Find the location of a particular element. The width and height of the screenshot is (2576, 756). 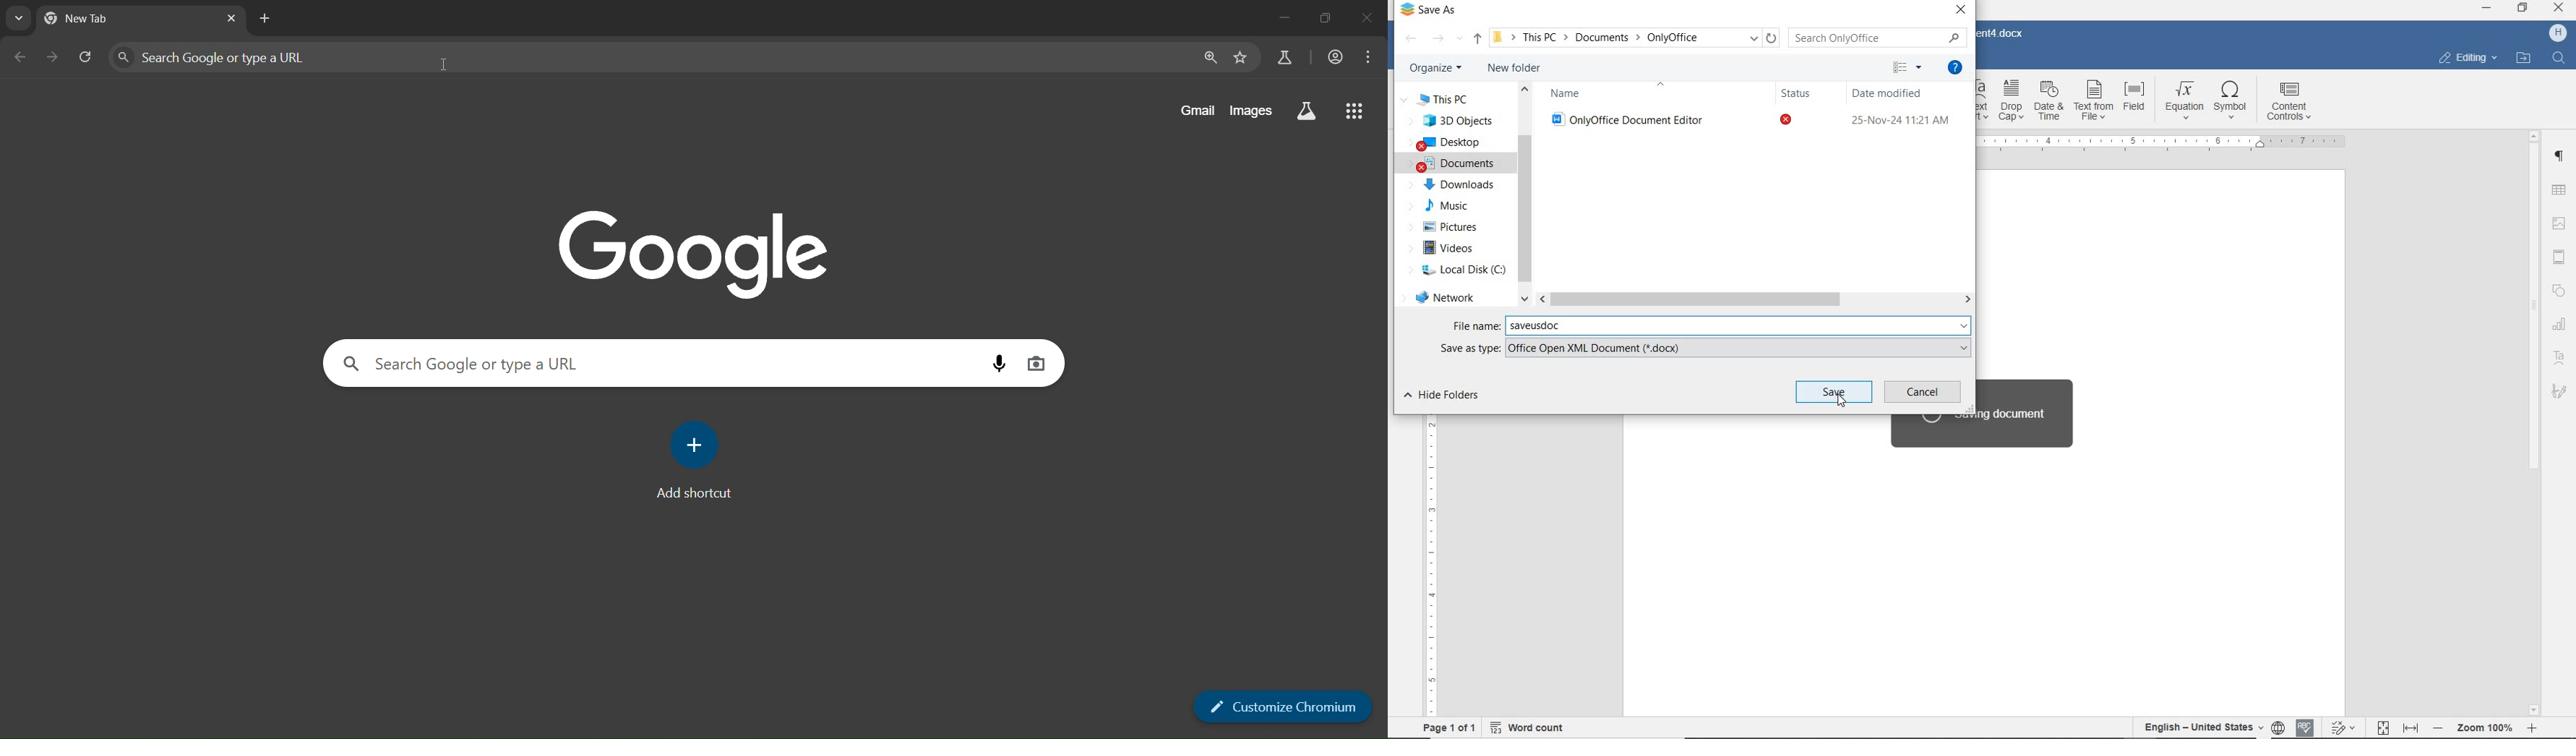

image search is located at coordinates (1034, 363).